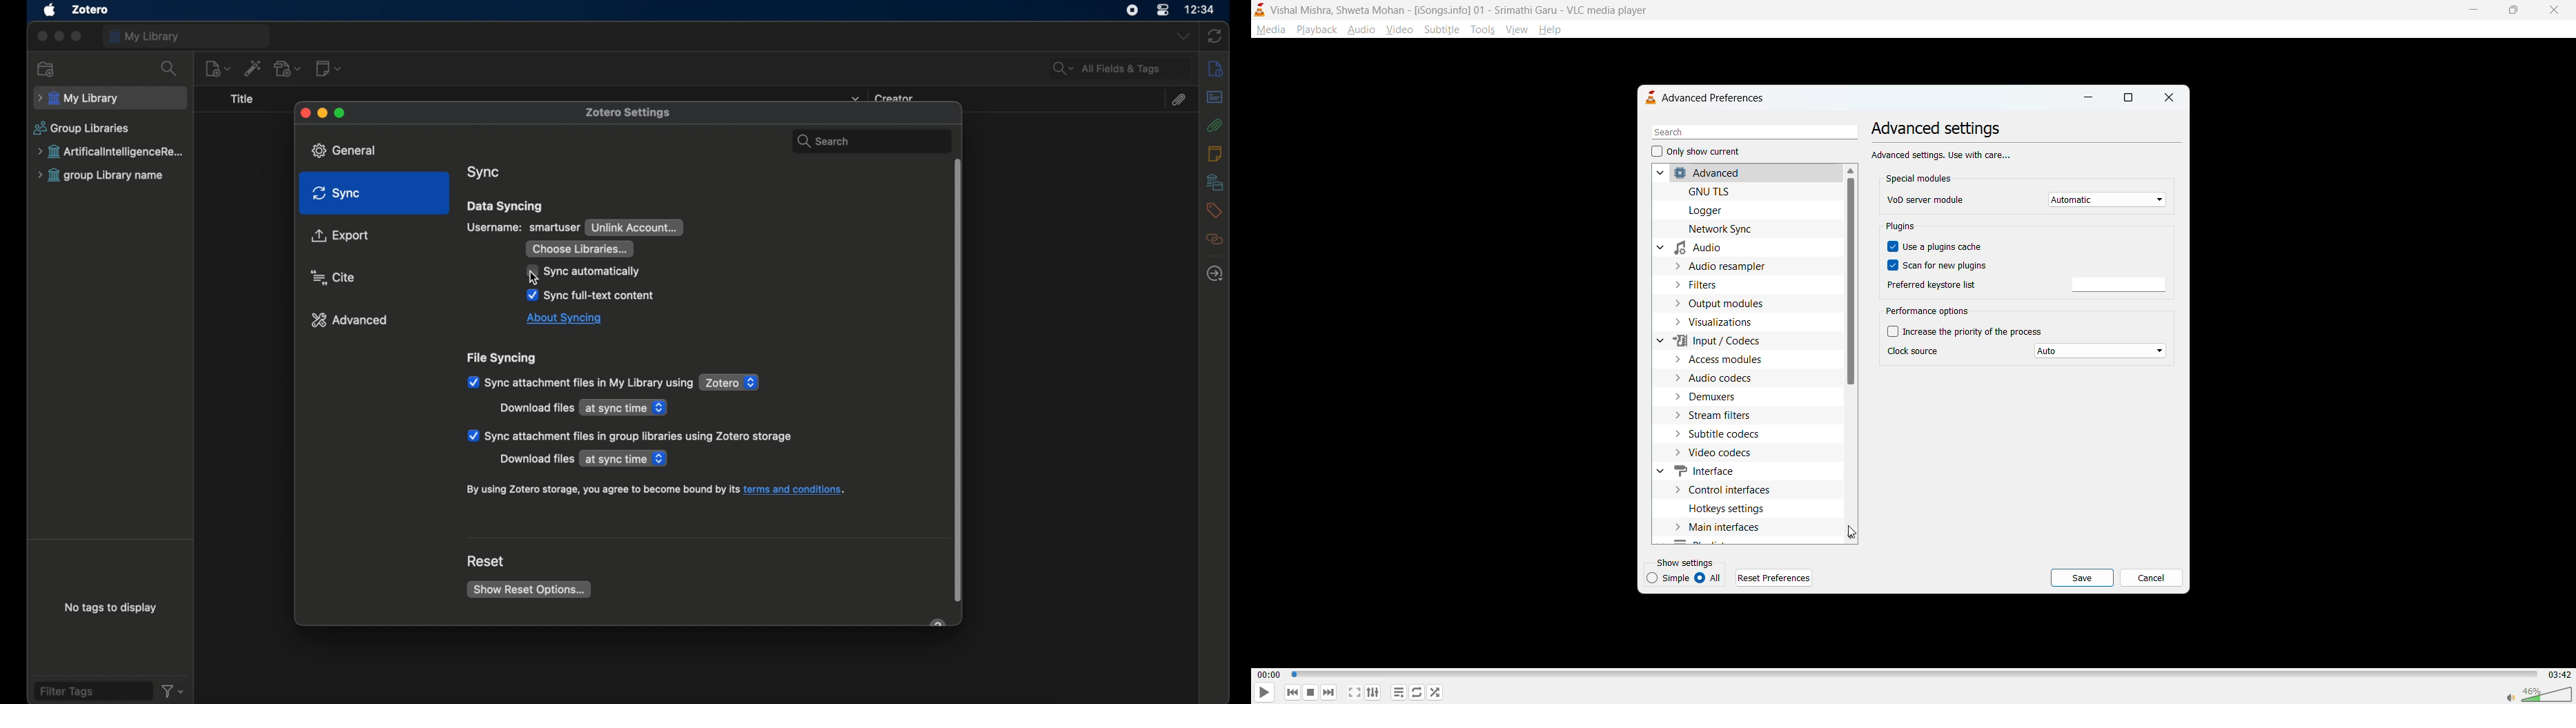  What do you see at coordinates (1200, 9) in the screenshot?
I see `time` at bounding box center [1200, 9].